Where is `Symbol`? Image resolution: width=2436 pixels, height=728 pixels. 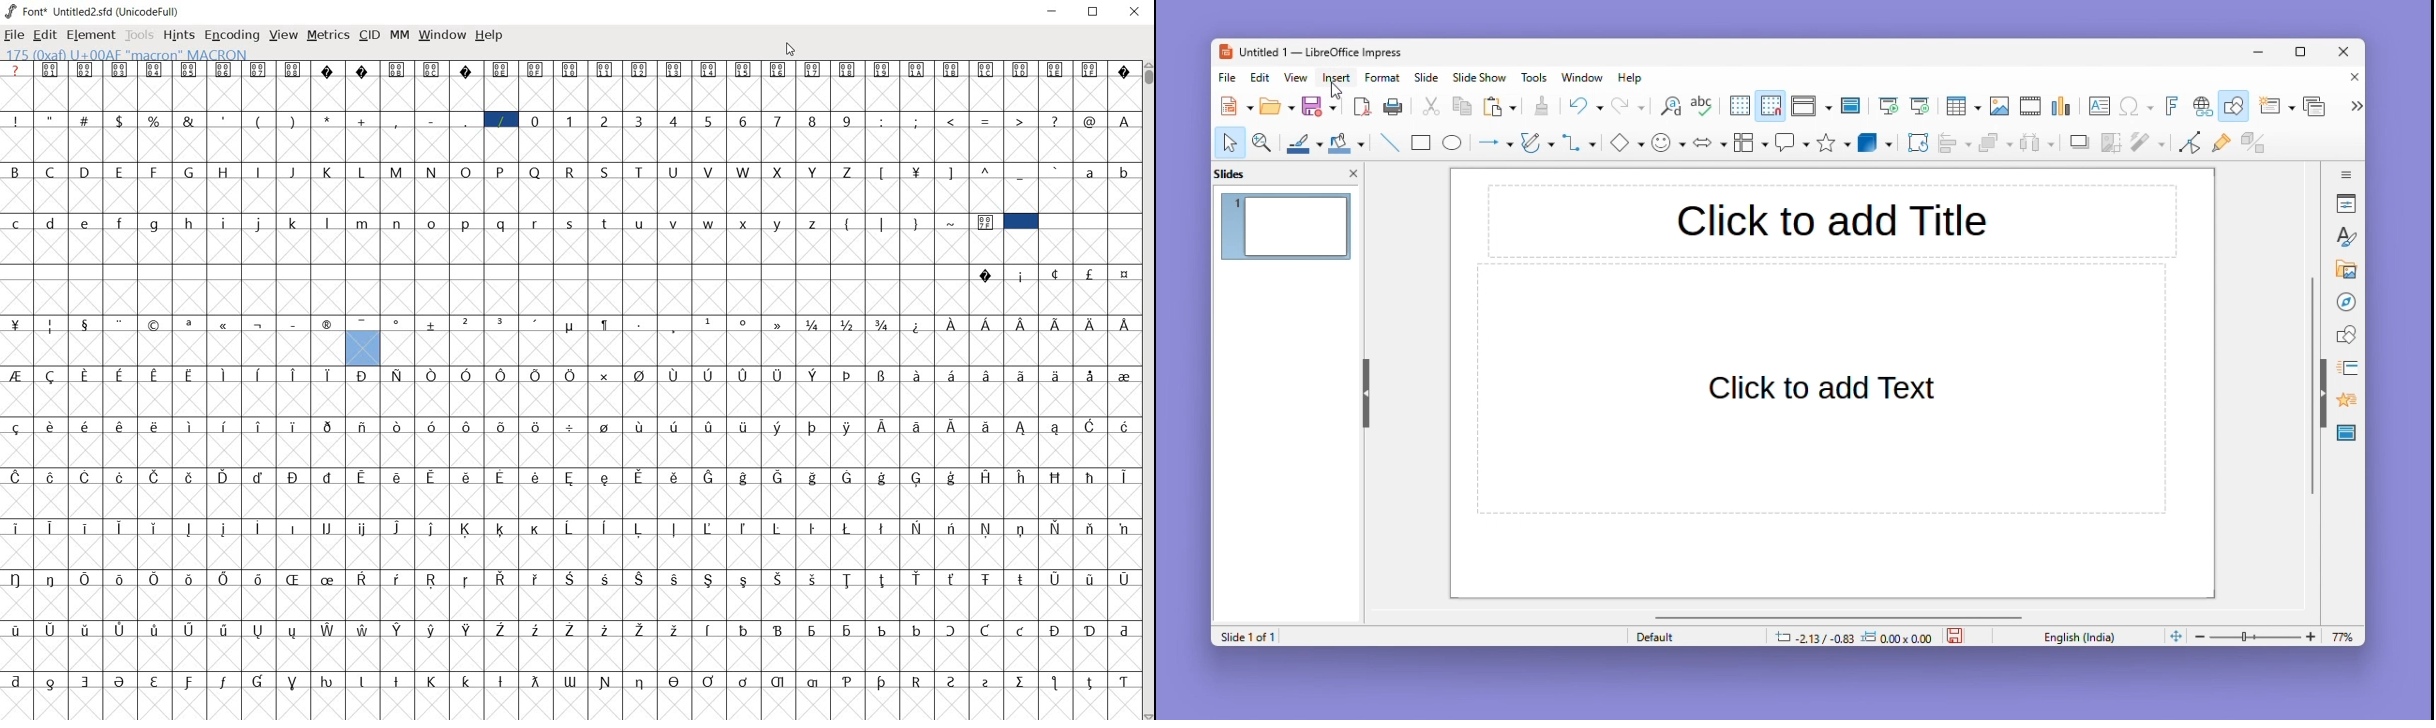 Symbol is located at coordinates (190, 426).